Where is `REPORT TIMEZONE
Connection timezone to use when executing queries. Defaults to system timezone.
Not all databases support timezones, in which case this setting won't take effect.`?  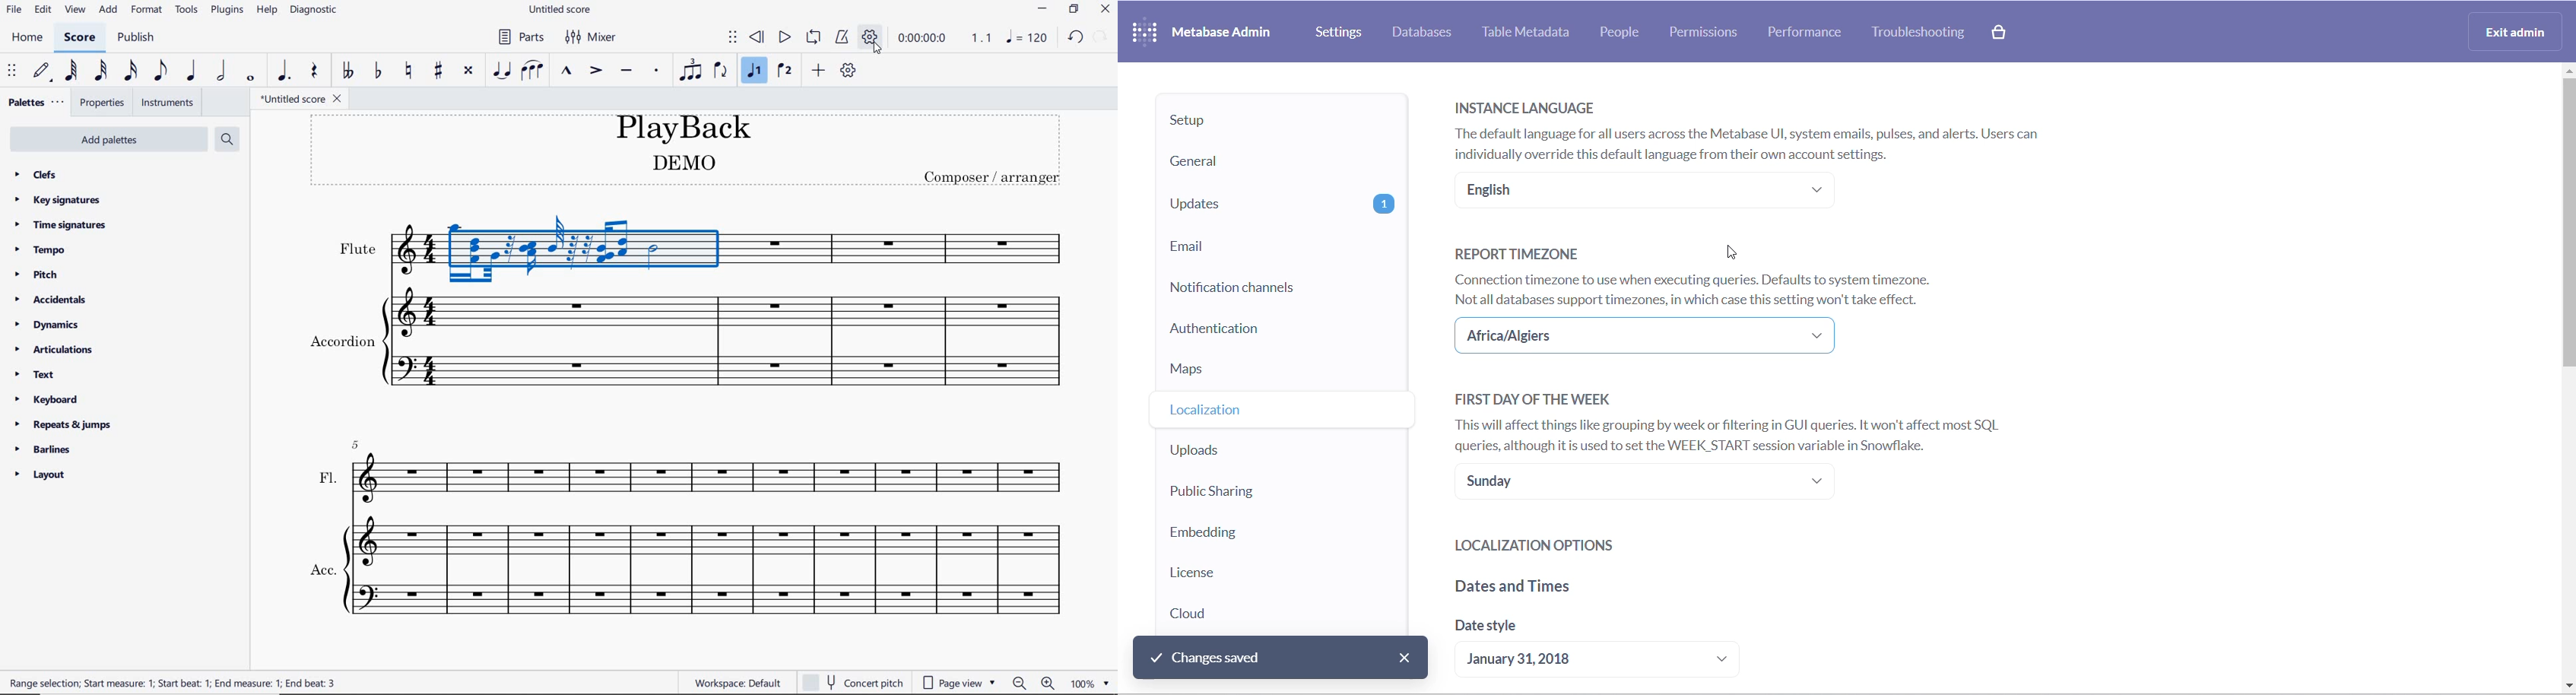
REPORT TIMEZONE
Connection timezone to use when executing queries. Defaults to system timezone.
Not all databases support timezones, in which case this setting won't take effect. is located at coordinates (1702, 275).